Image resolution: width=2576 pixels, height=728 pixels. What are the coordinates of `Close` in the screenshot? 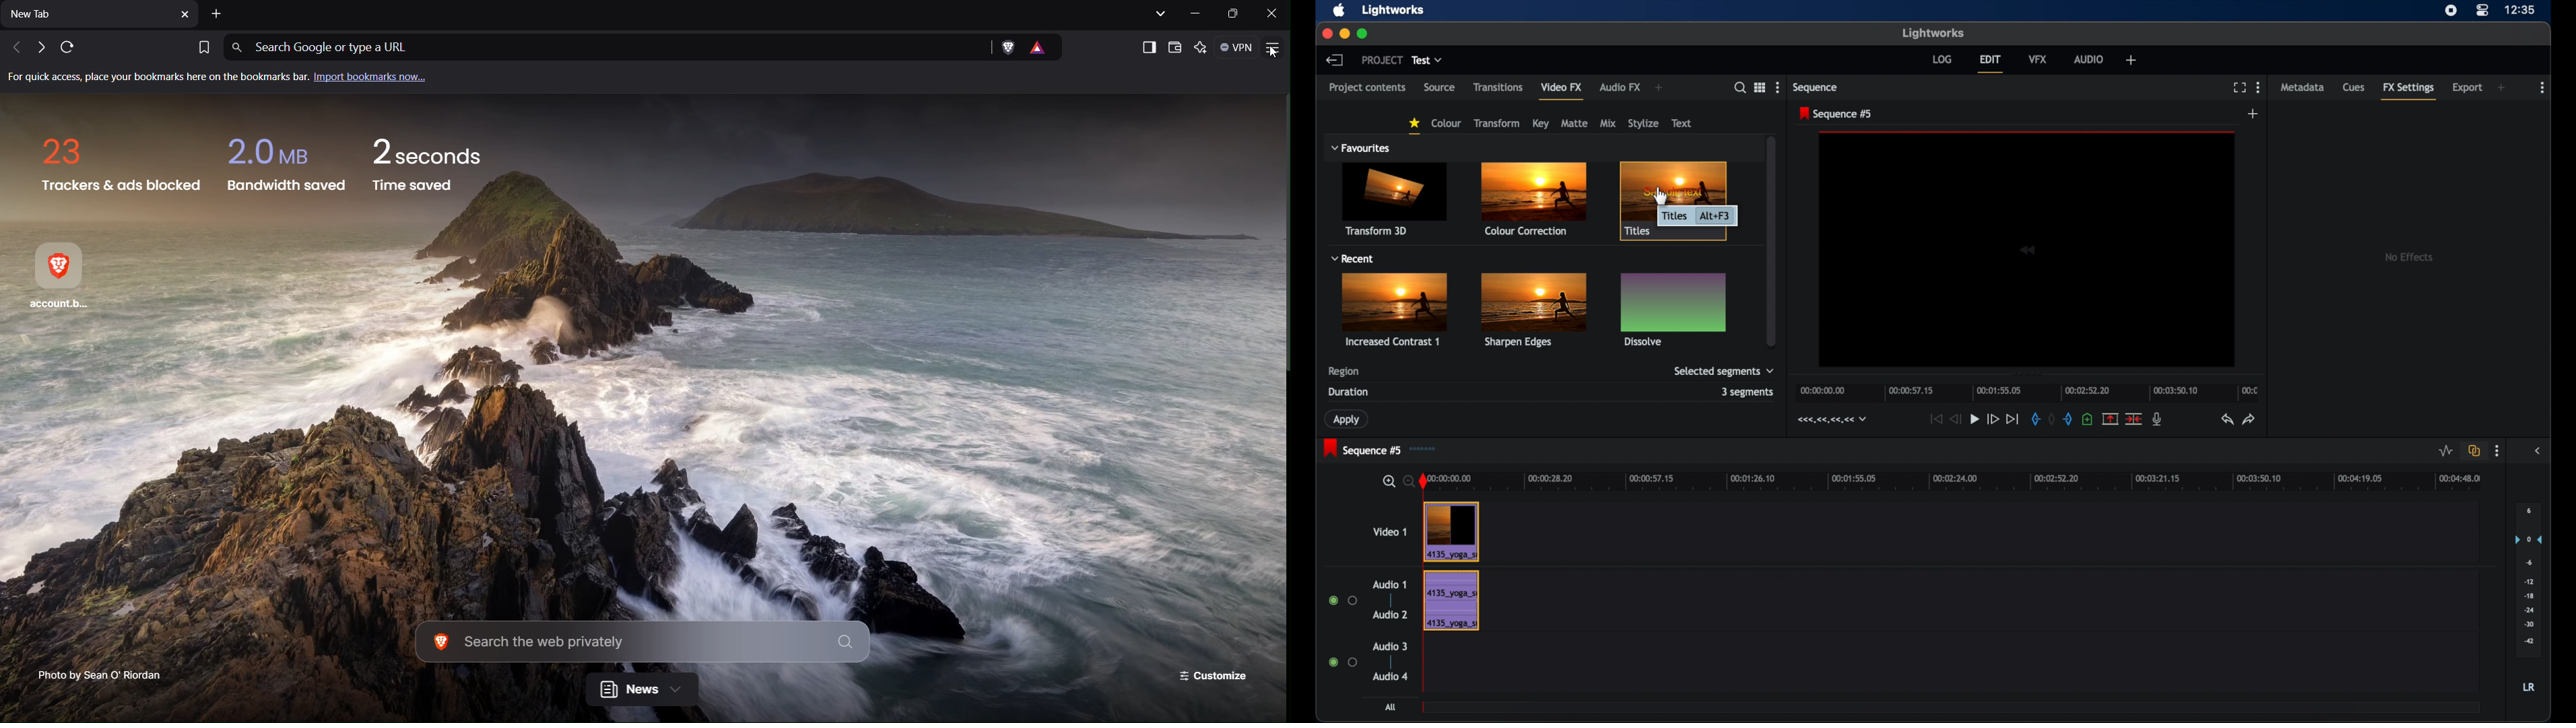 It's located at (1272, 13).